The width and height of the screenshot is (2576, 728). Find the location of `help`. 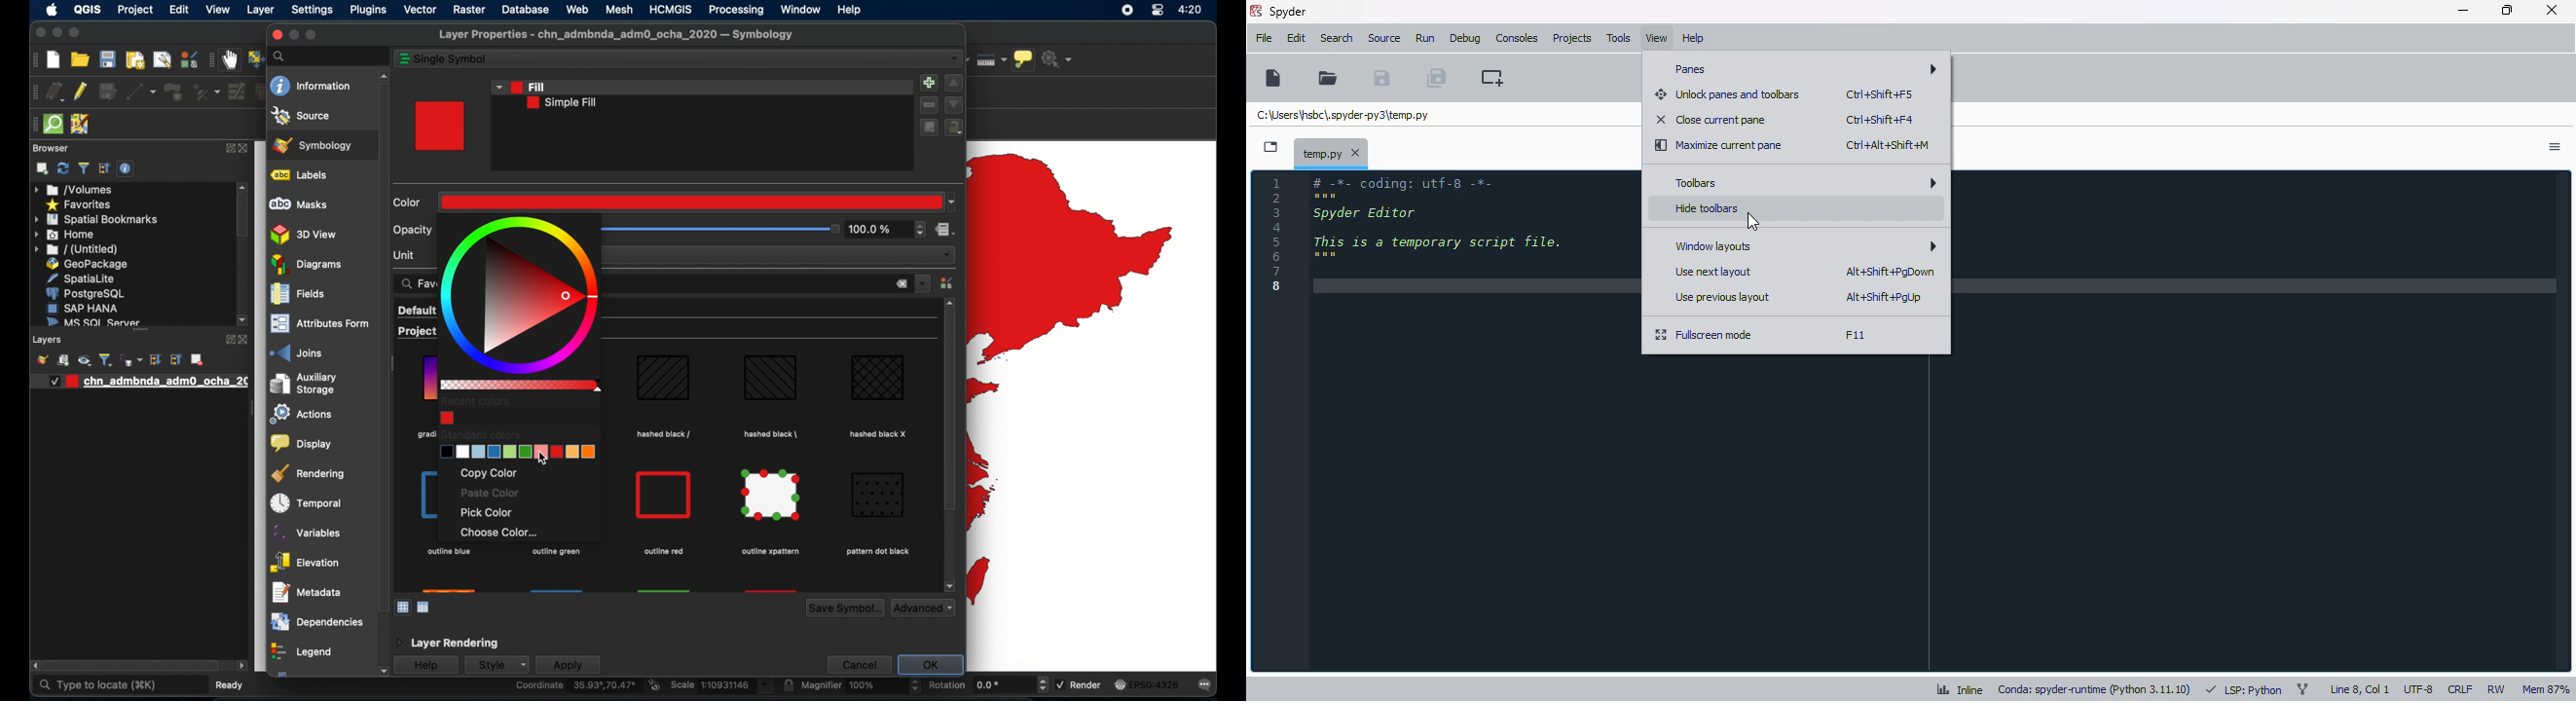

help is located at coordinates (1692, 39).